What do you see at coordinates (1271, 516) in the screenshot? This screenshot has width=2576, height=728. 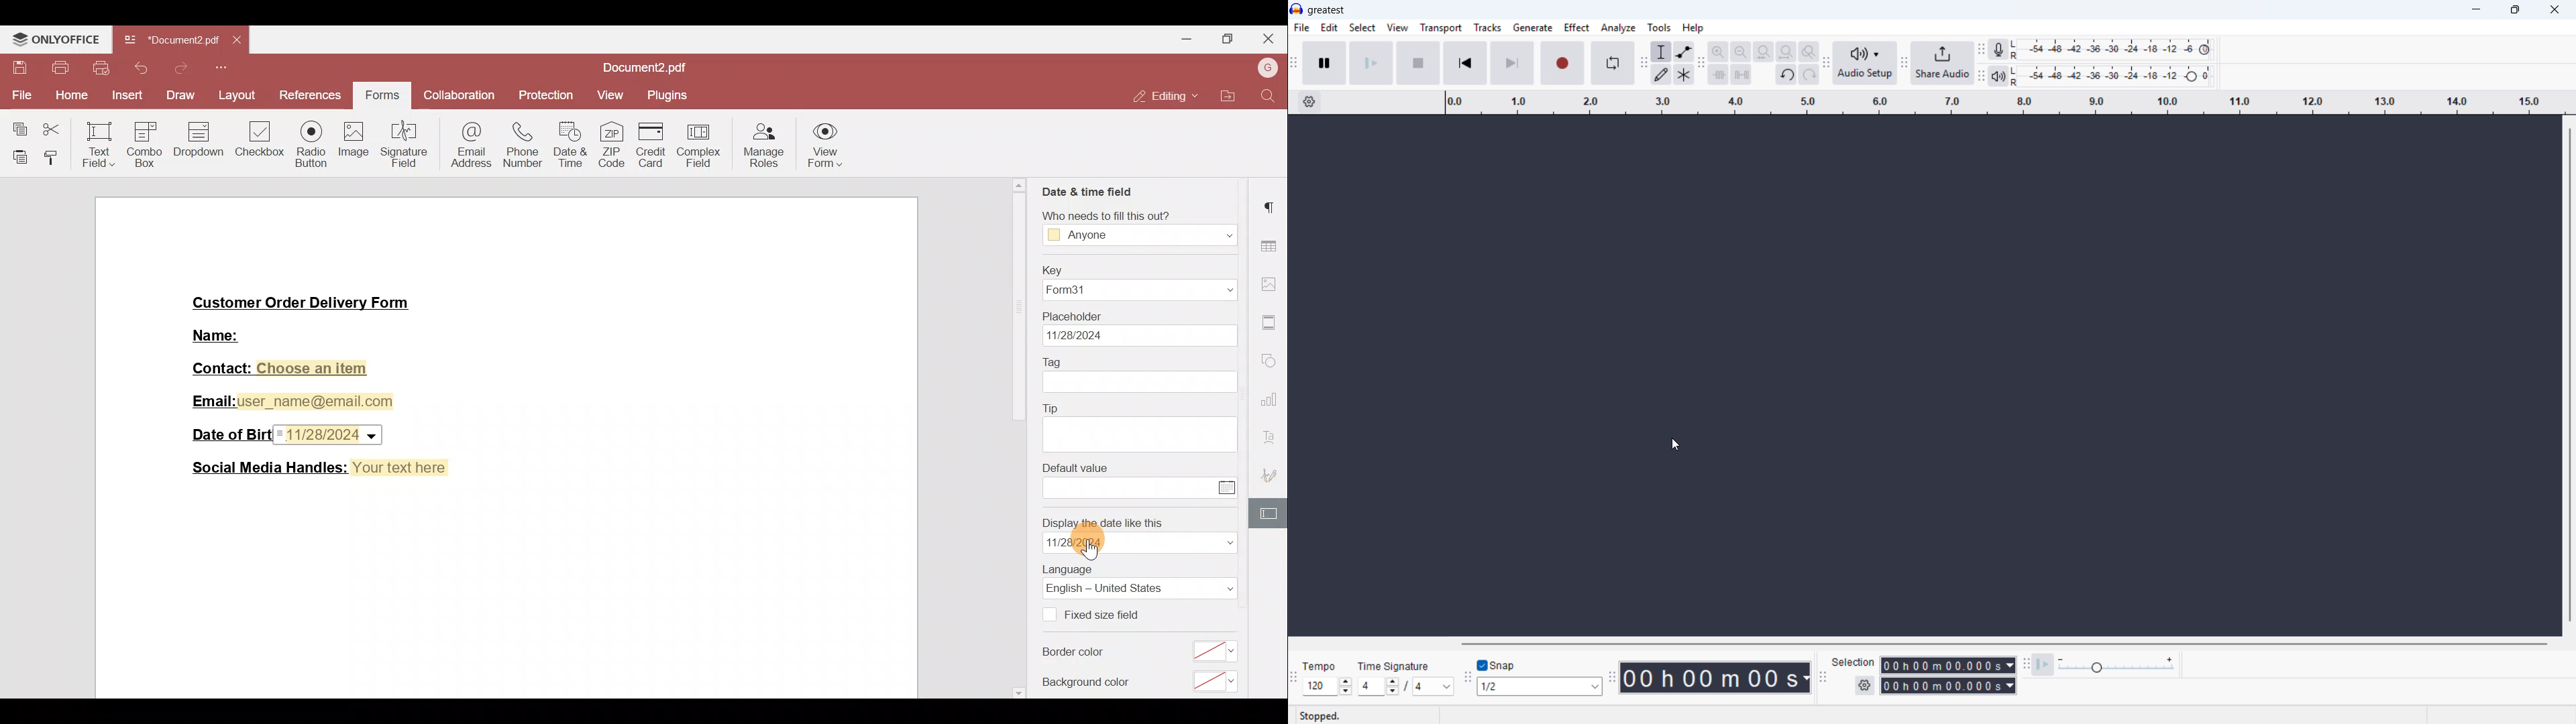 I see `Form settings` at bounding box center [1271, 516].